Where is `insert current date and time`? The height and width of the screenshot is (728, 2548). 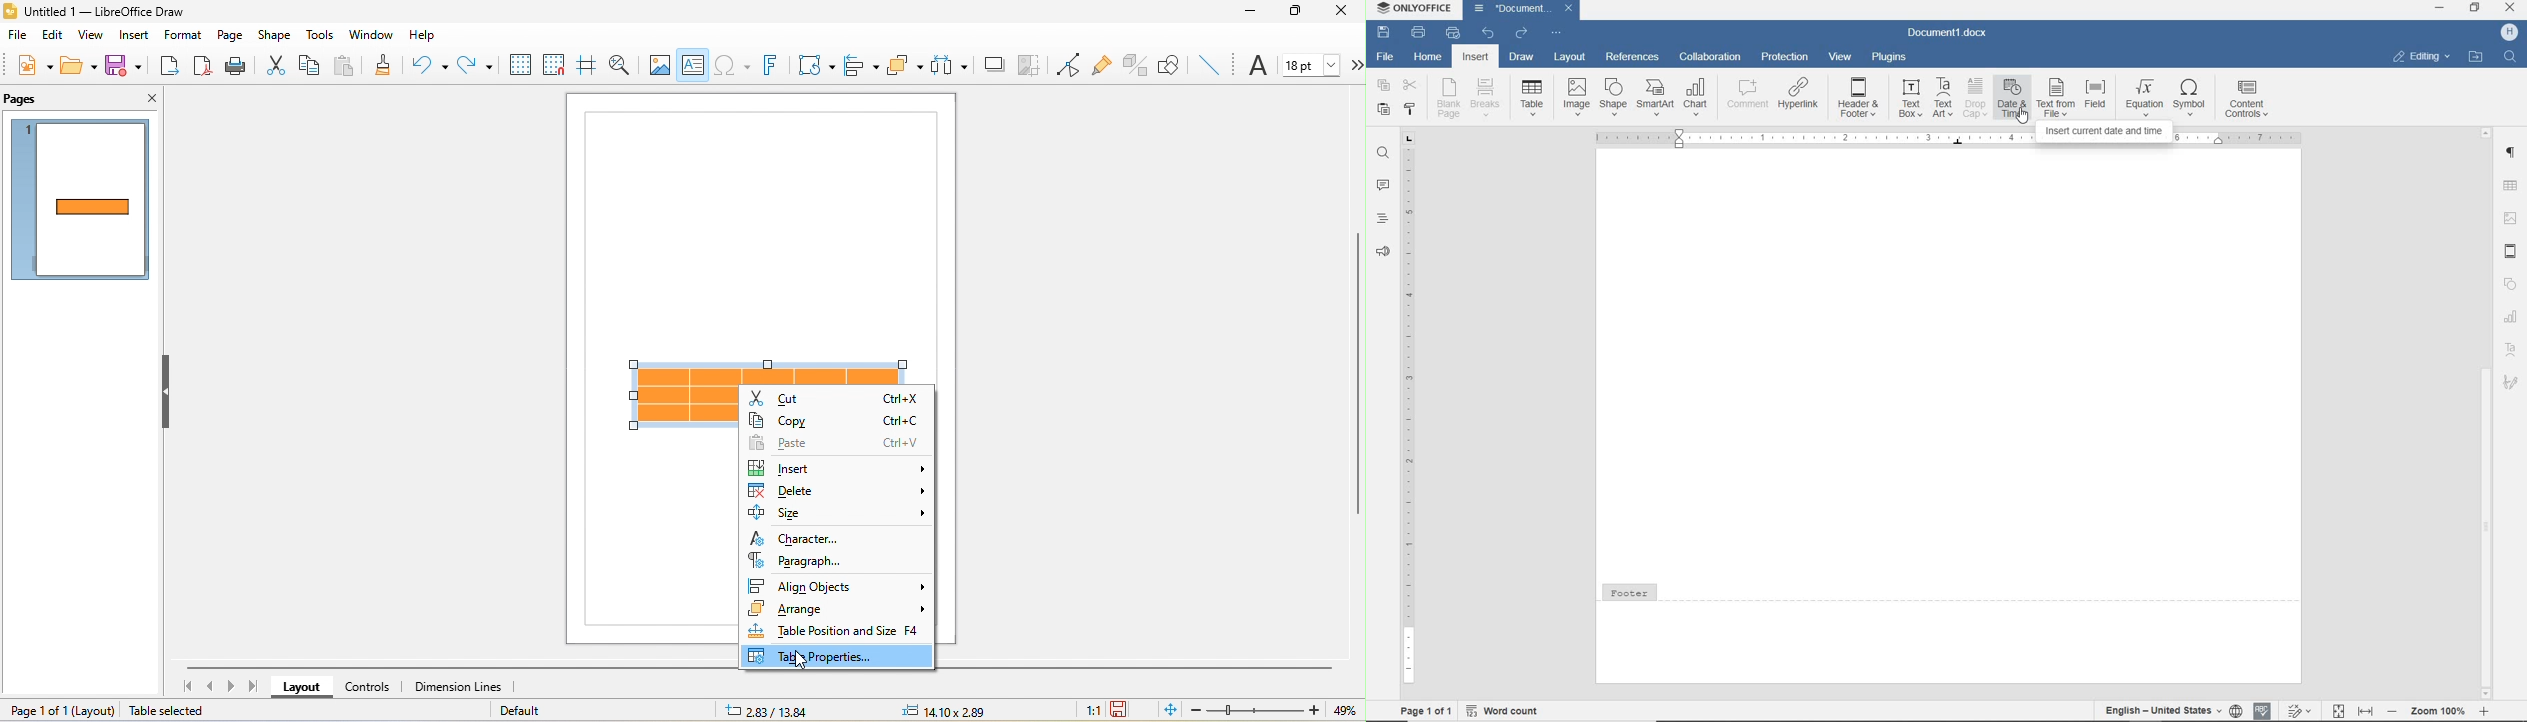 insert current date and time is located at coordinates (1949, 139).